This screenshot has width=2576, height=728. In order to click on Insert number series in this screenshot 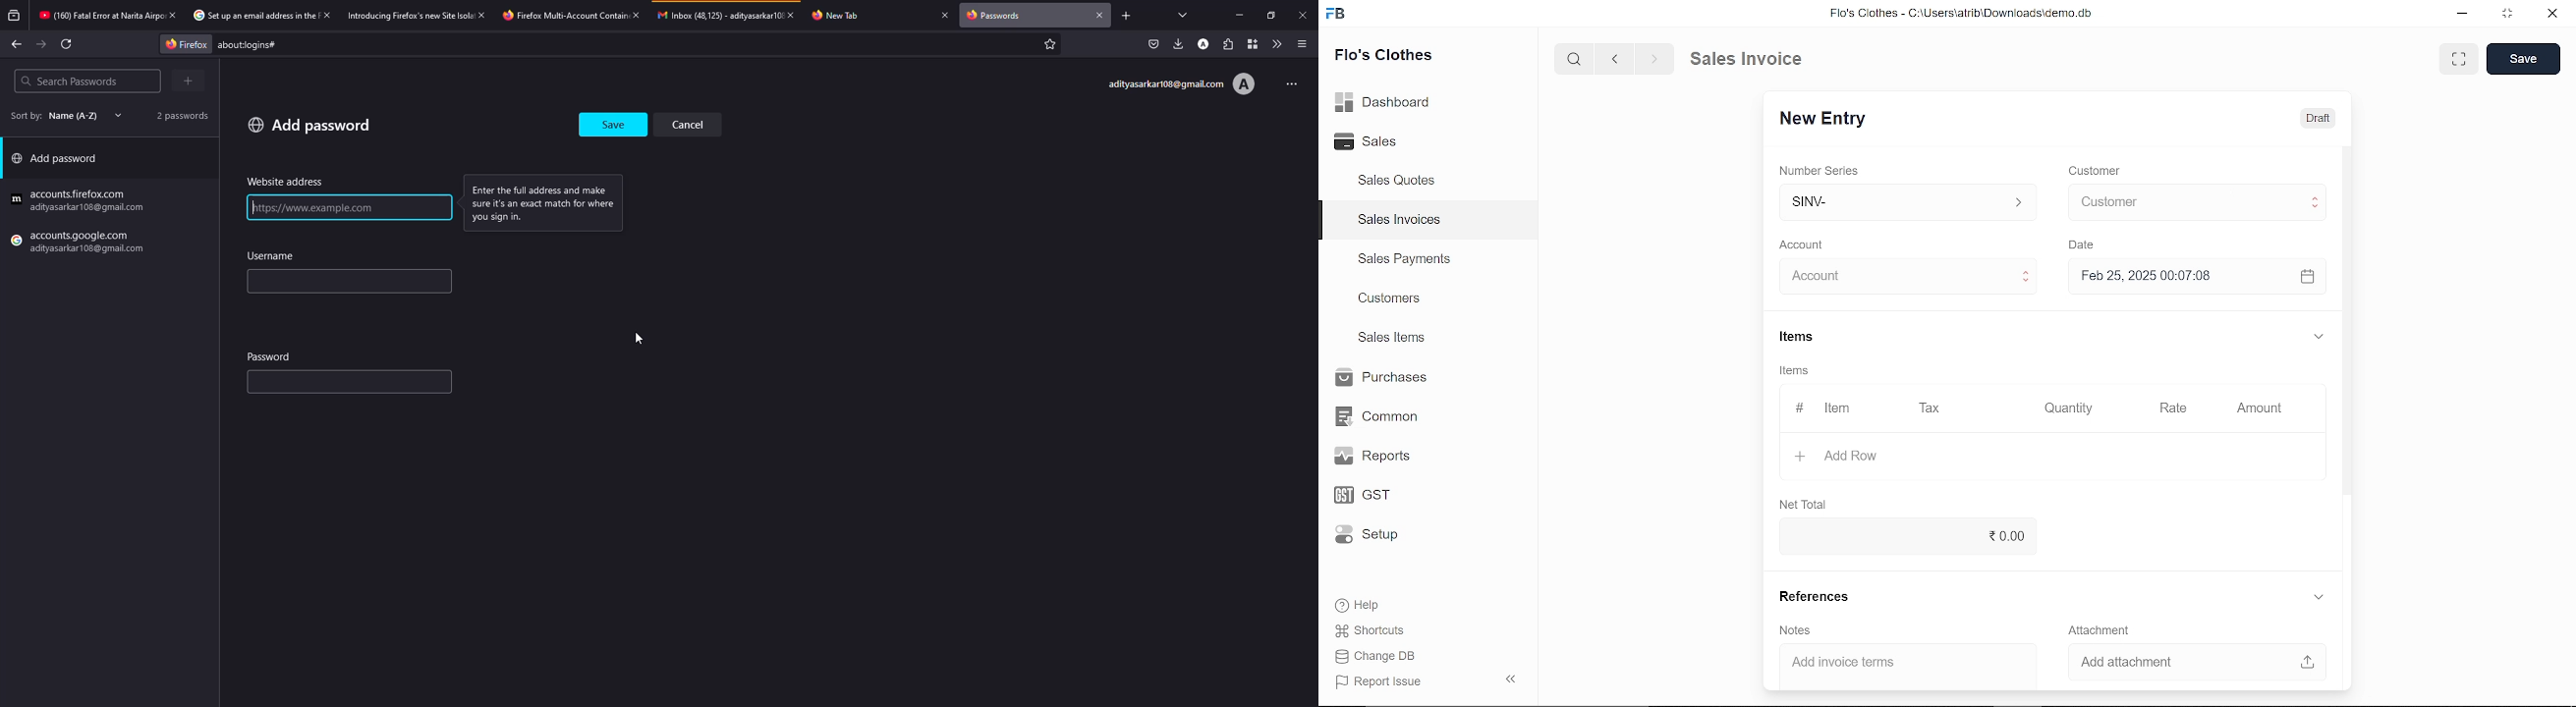, I will do `click(1909, 199)`.